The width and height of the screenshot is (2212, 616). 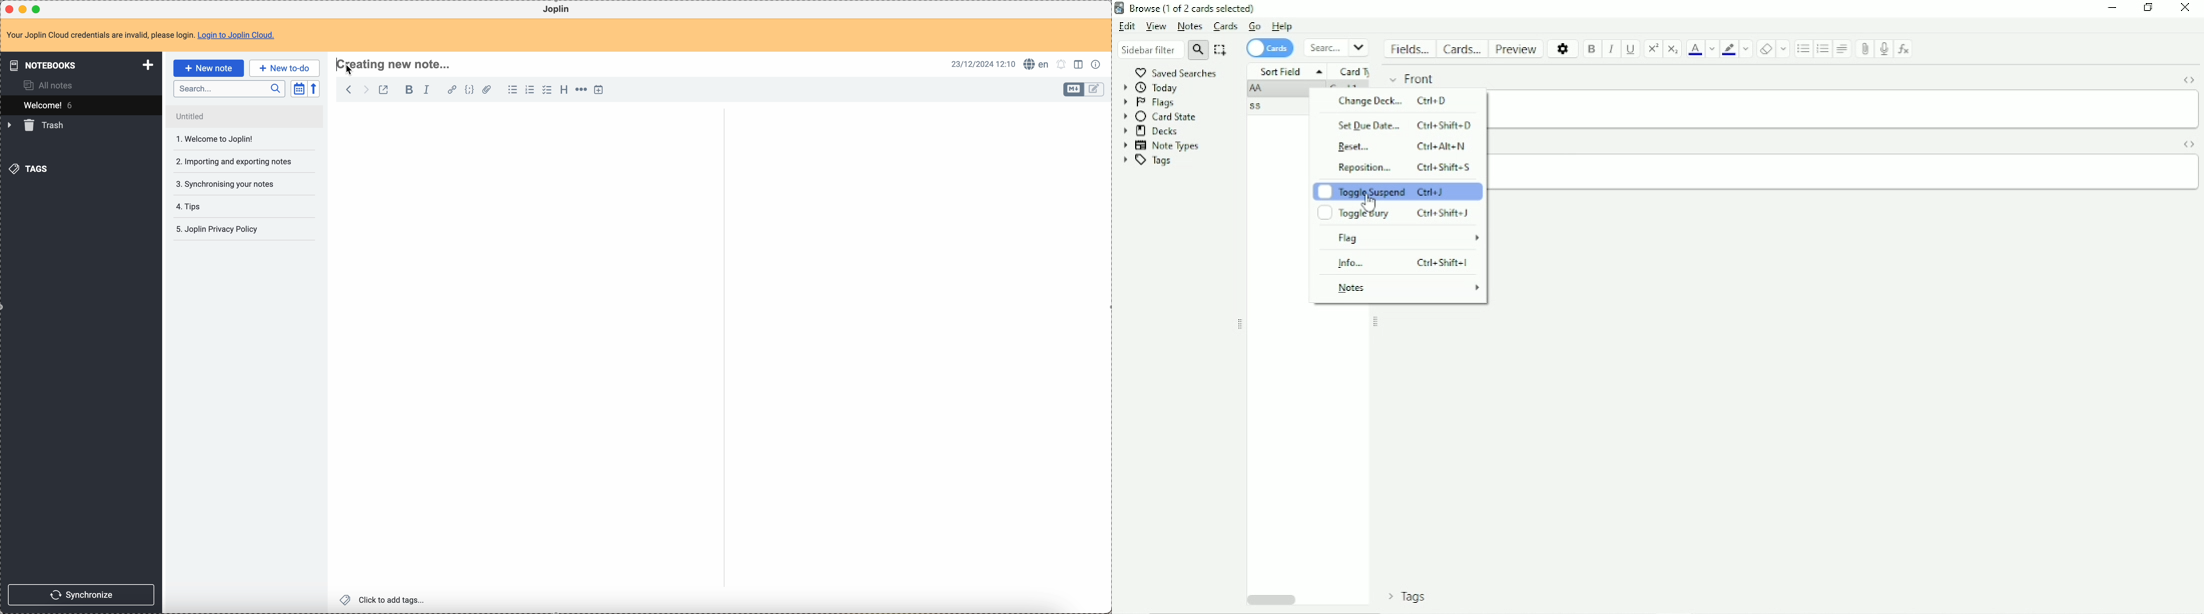 What do you see at coordinates (230, 161) in the screenshot?
I see `synchronising your notes` at bounding box center [230, 161].